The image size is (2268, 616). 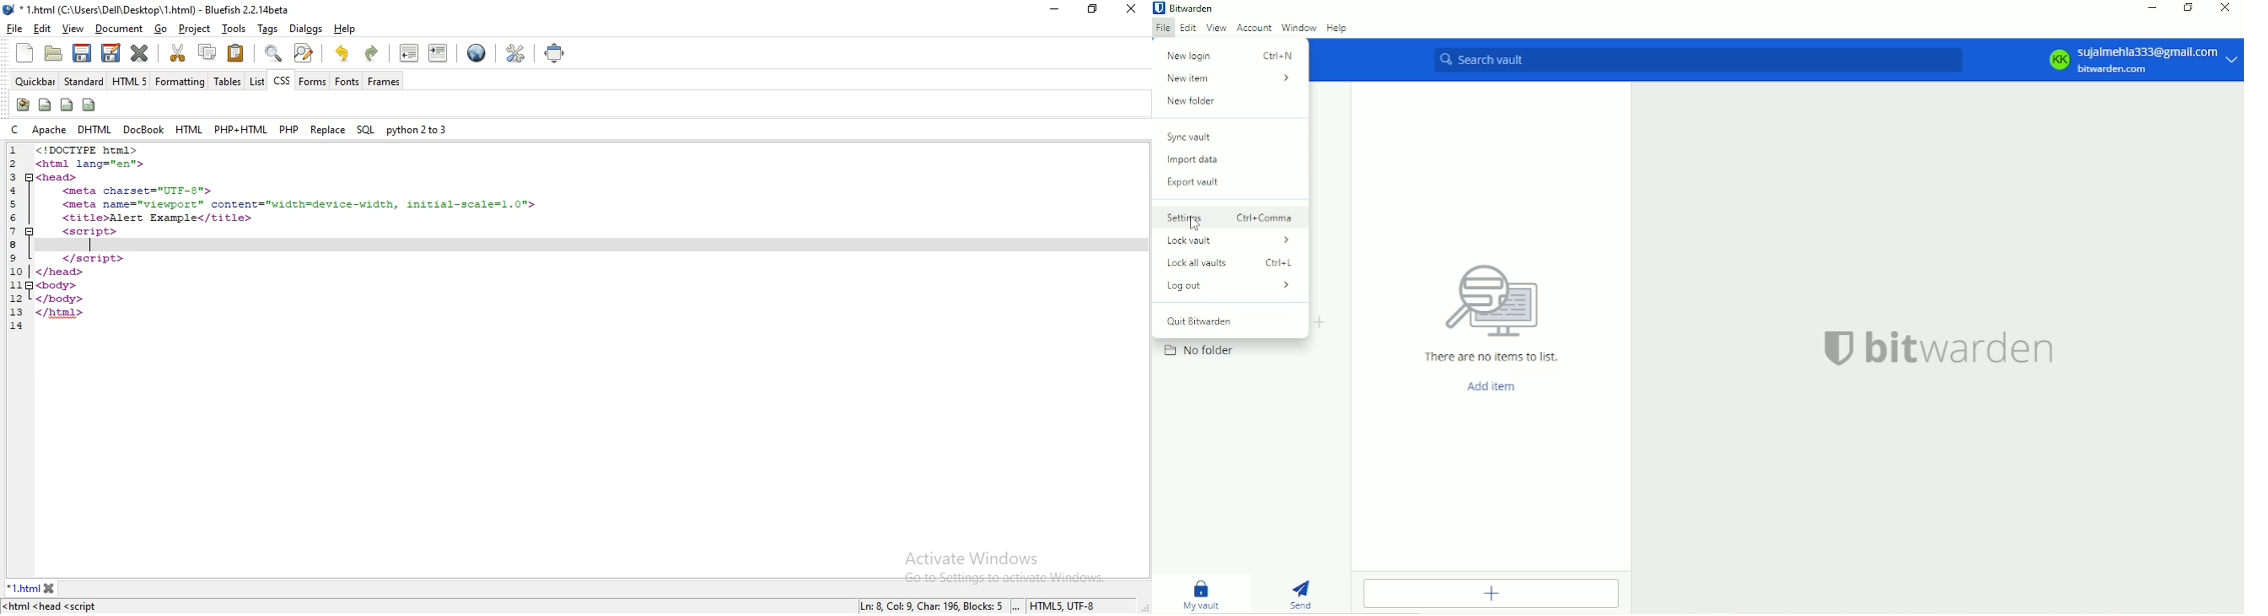 What do you see at coordinates (90, 232) in the screenshot?
I see `<script>` at bounding box center [90, 232].